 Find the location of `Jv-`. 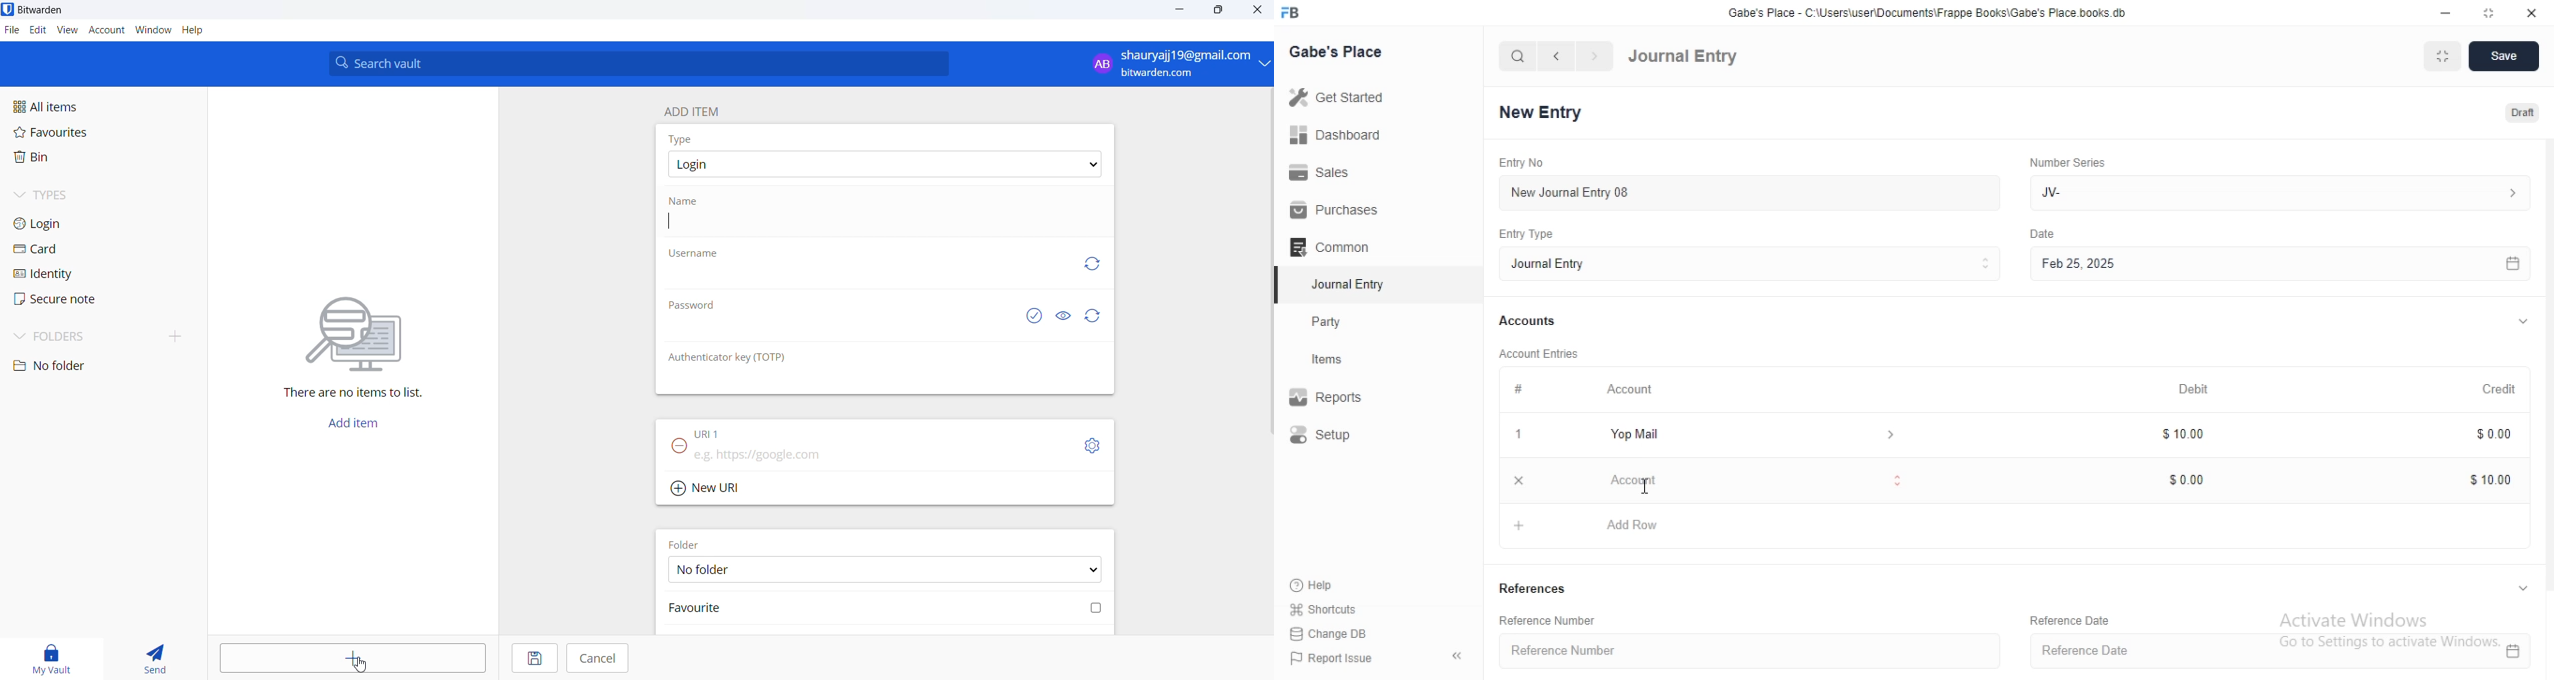

Jv- is located at coordinates (2284, 191).